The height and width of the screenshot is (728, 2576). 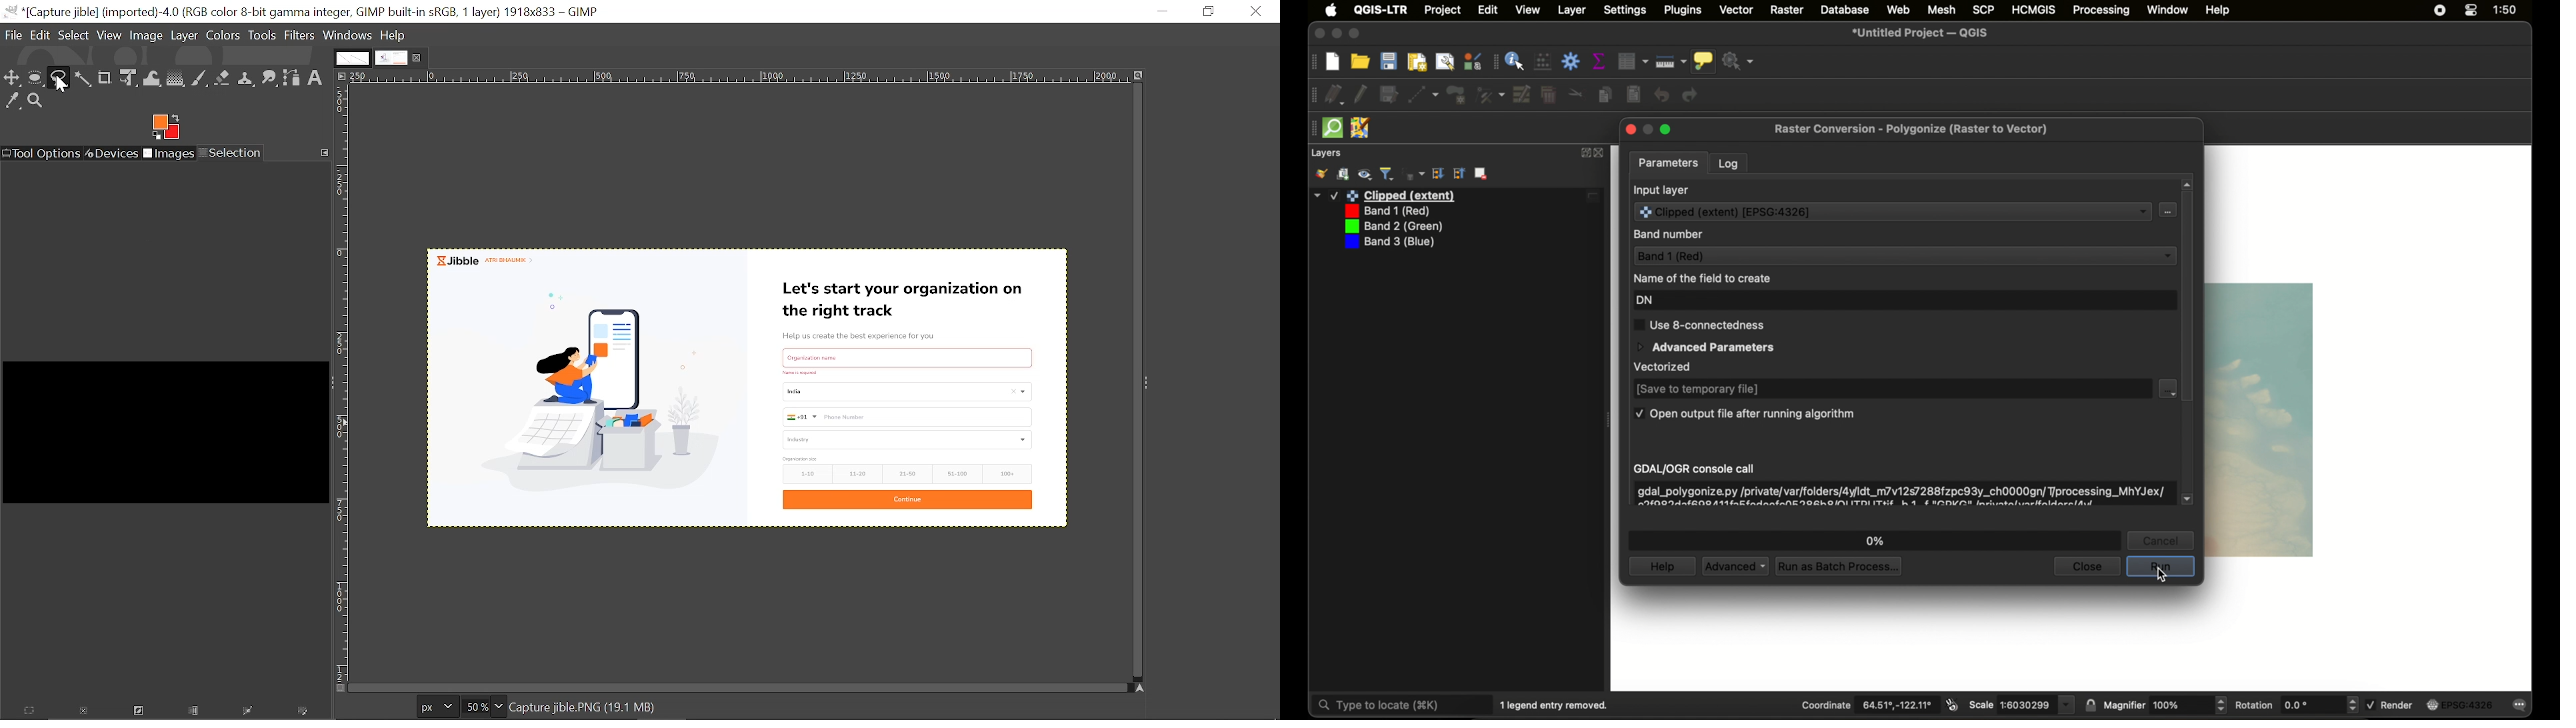 What do you see at coordinates (1665, 130) in the screenshot?
I see `maximize` at bounding box center [1665, 130].